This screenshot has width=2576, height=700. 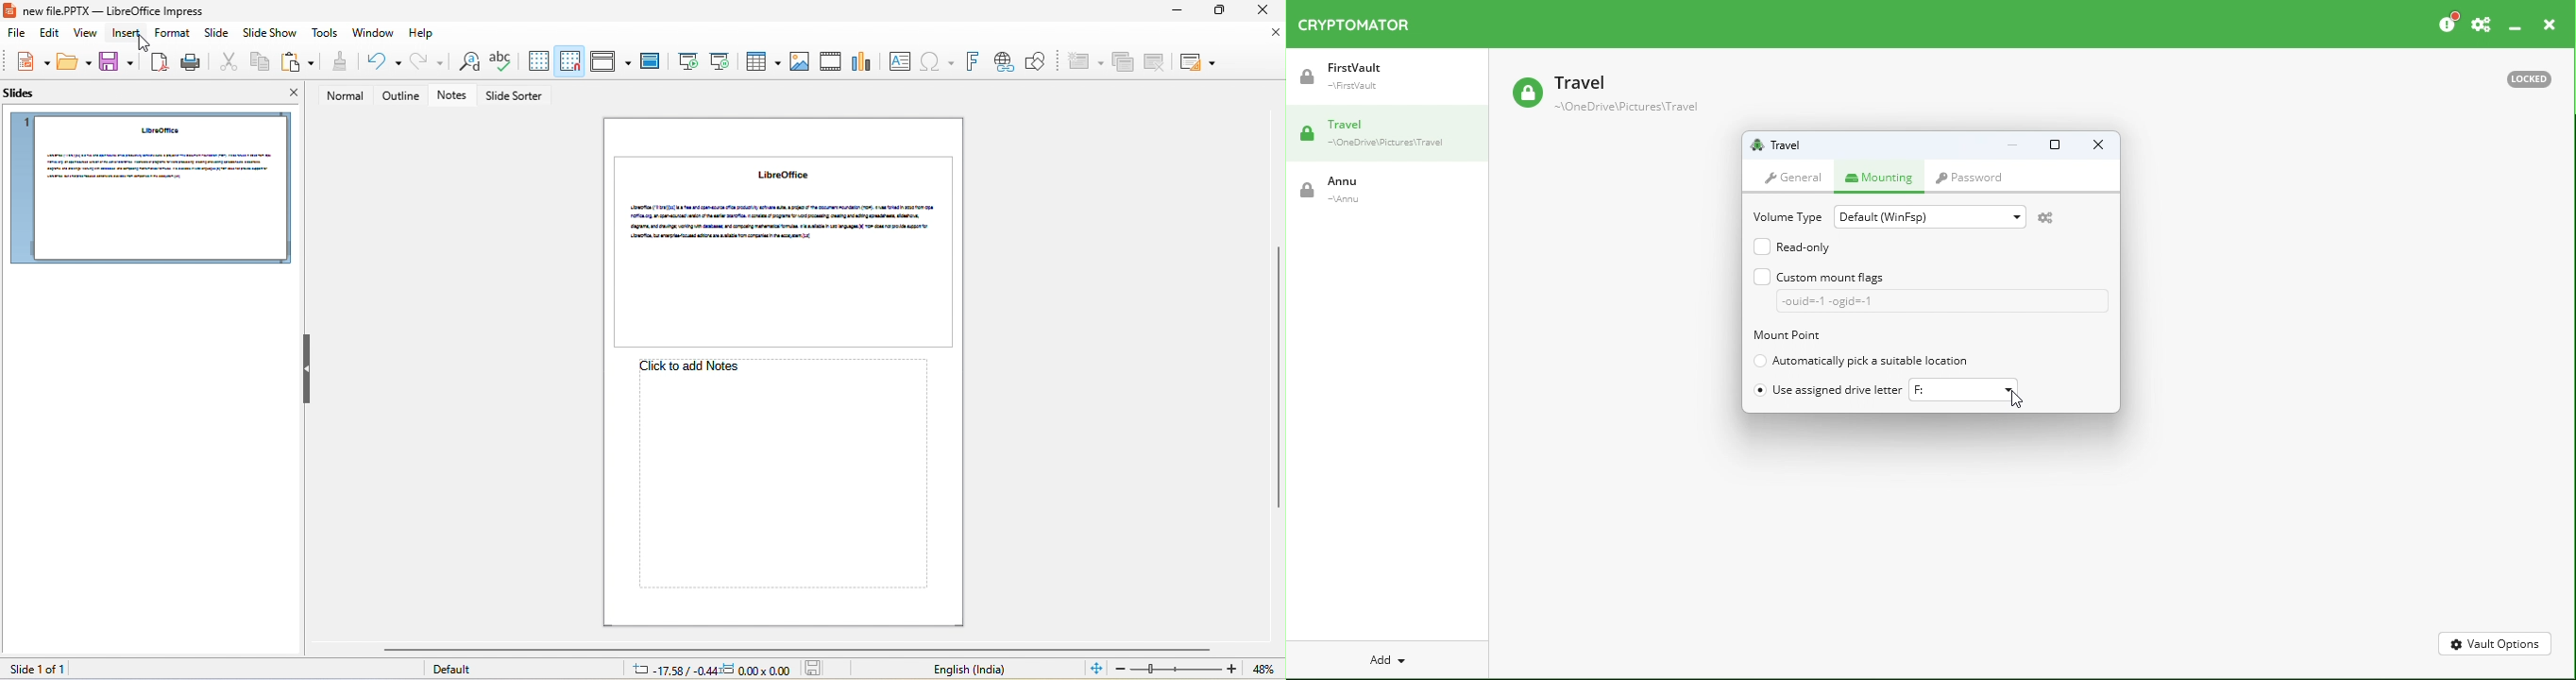 I want to click on text language, so click(x=969, y=670).